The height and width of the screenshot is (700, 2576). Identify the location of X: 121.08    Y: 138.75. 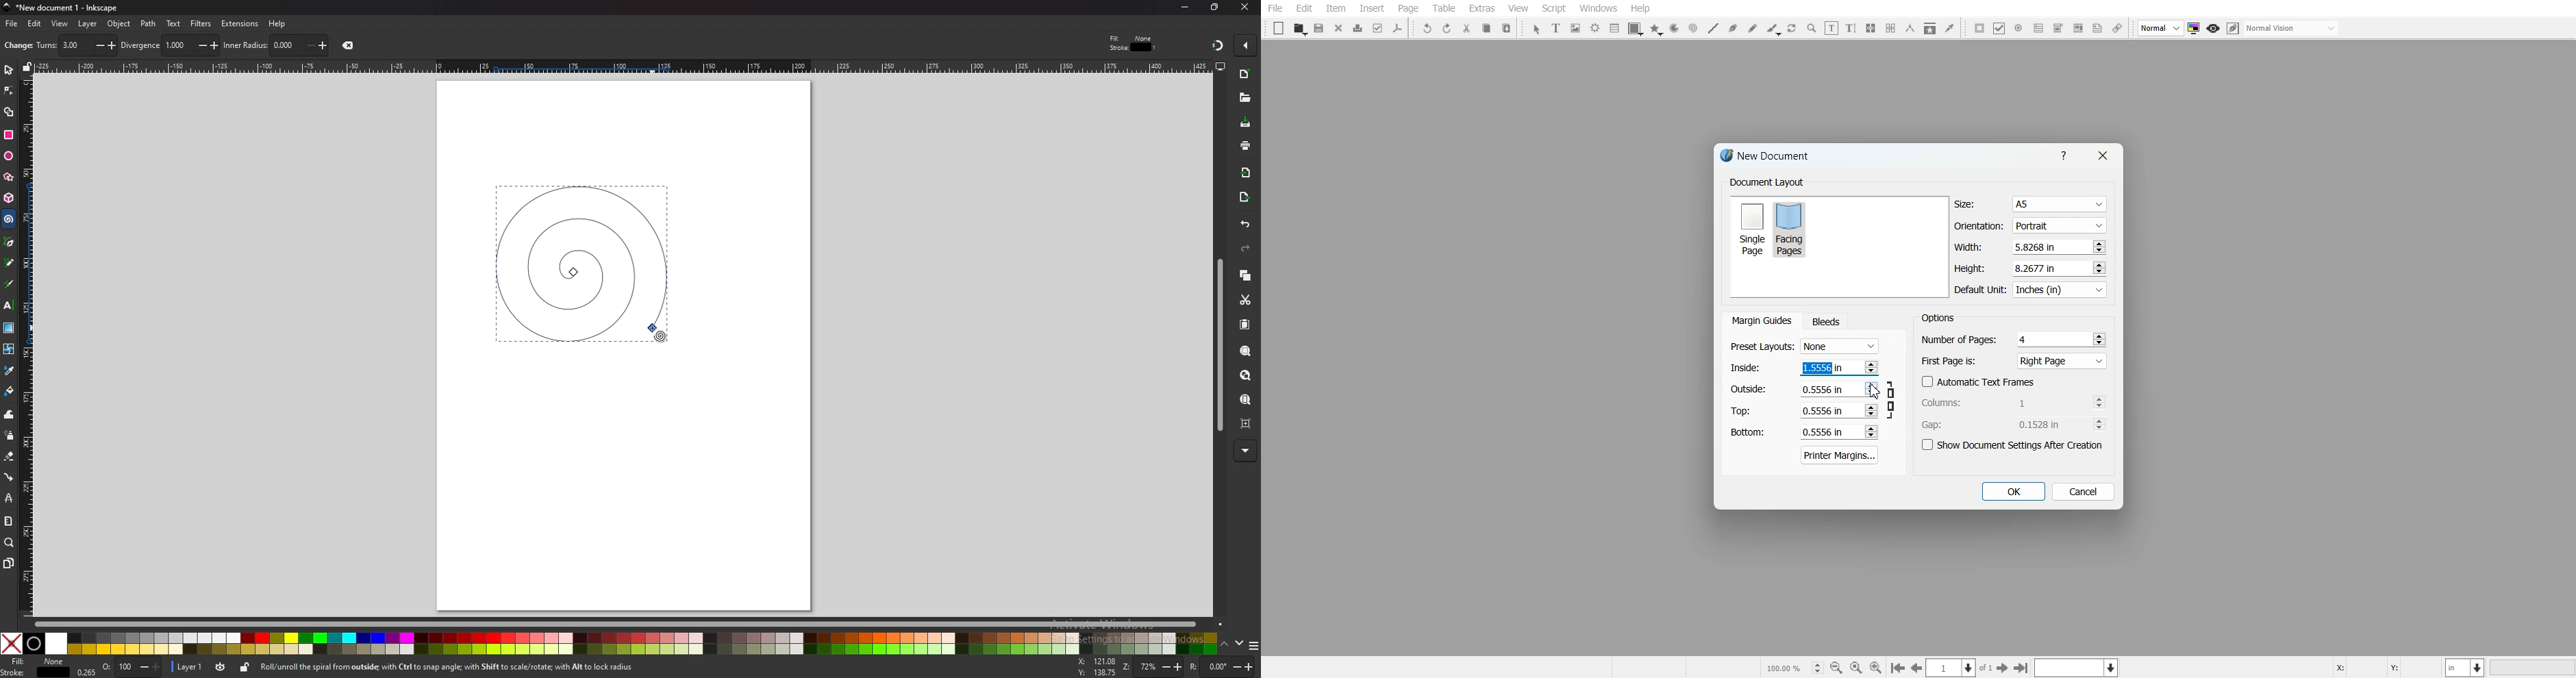
(1097, 667).